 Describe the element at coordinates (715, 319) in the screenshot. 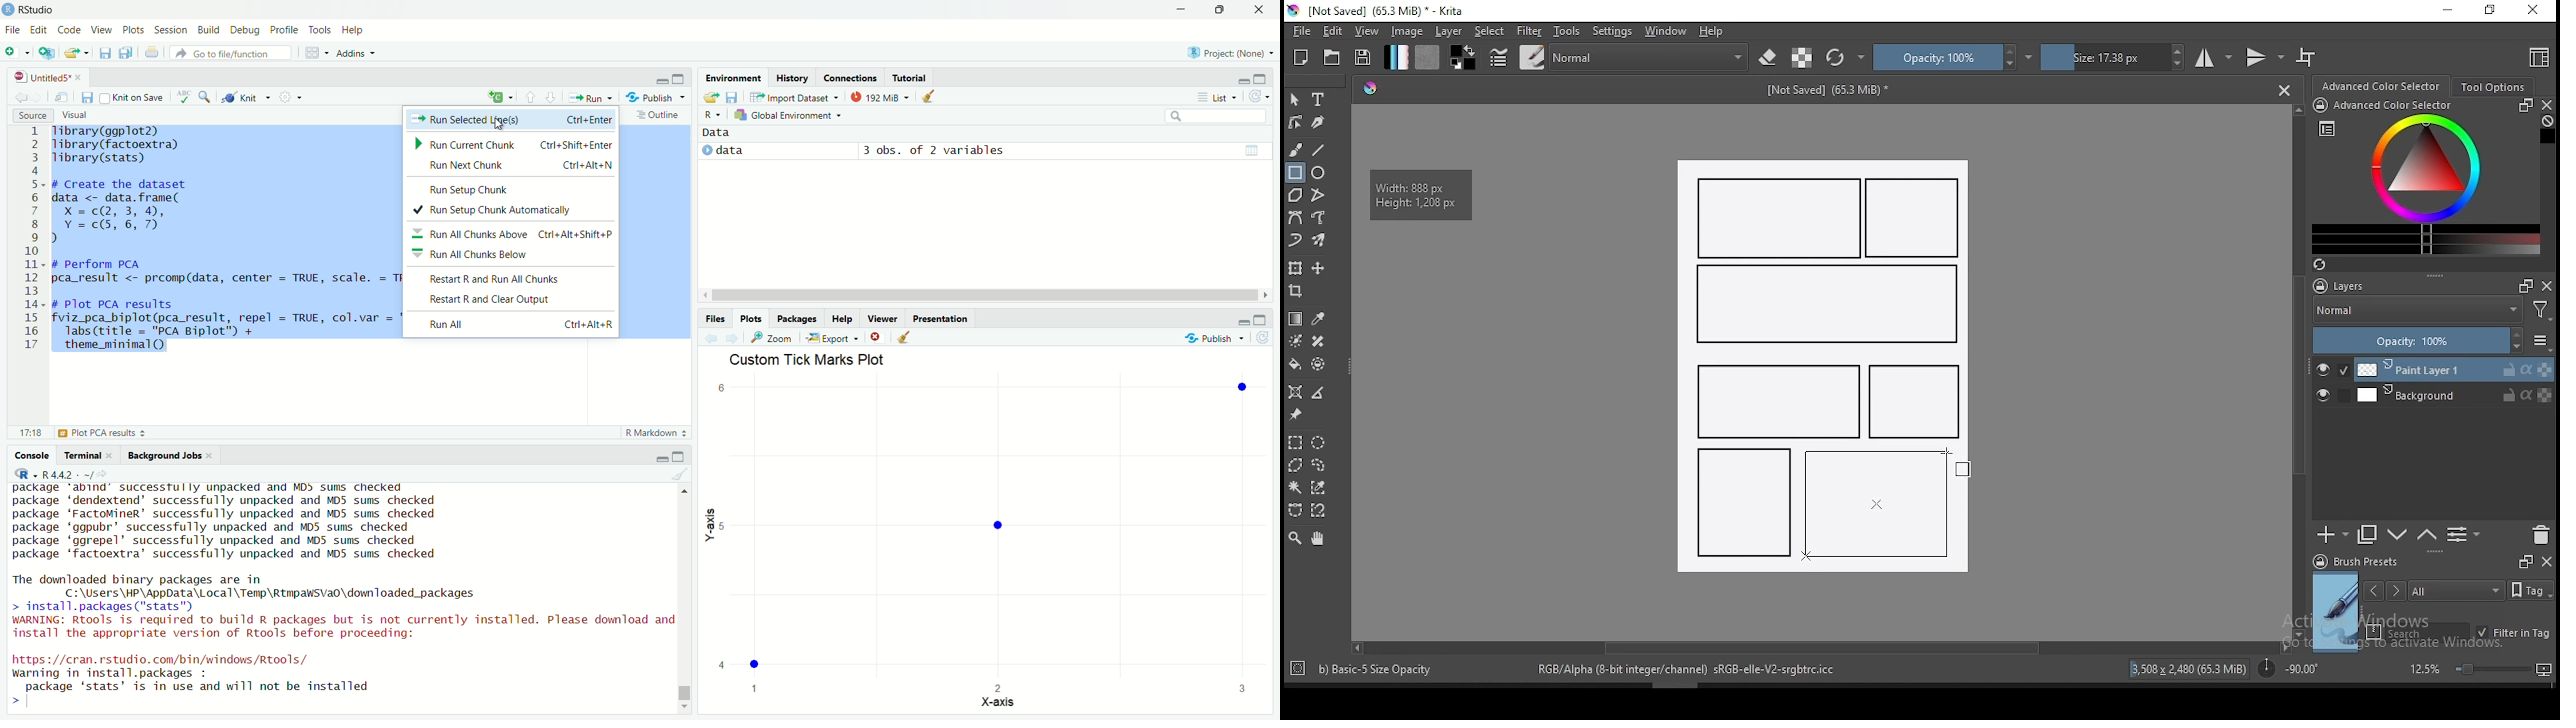

I see `Files` at that location.